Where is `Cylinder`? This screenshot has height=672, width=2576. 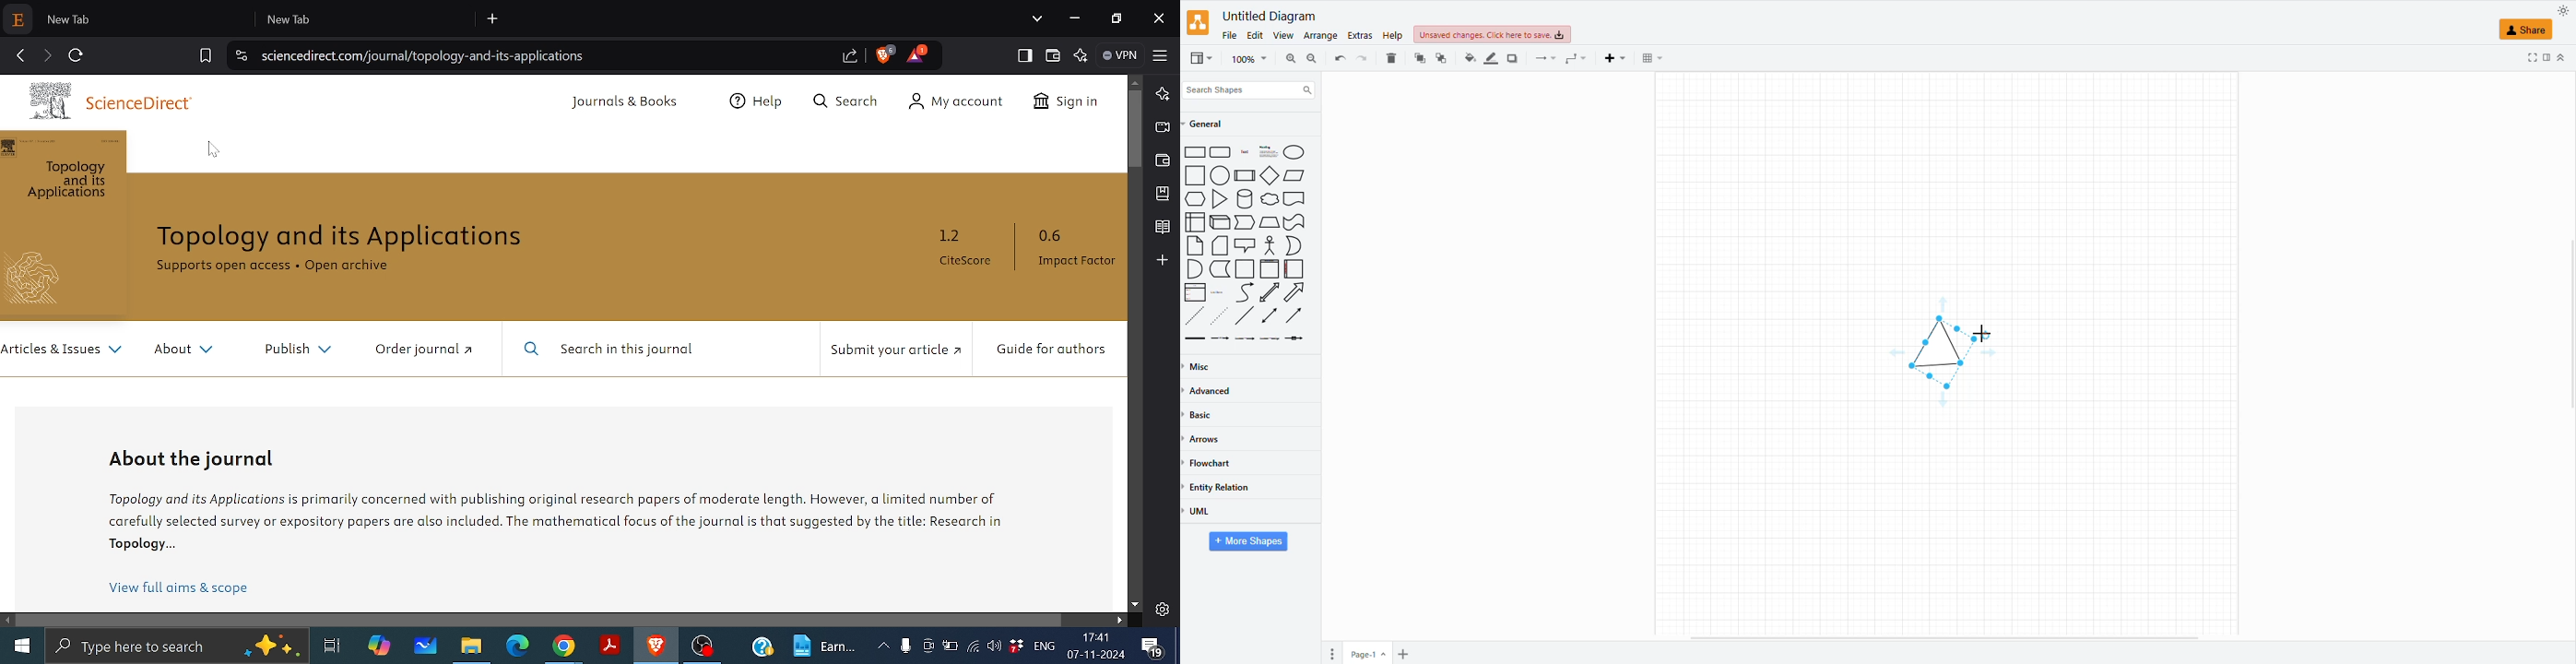
Cylinder is located at coordinates (1246, 198).